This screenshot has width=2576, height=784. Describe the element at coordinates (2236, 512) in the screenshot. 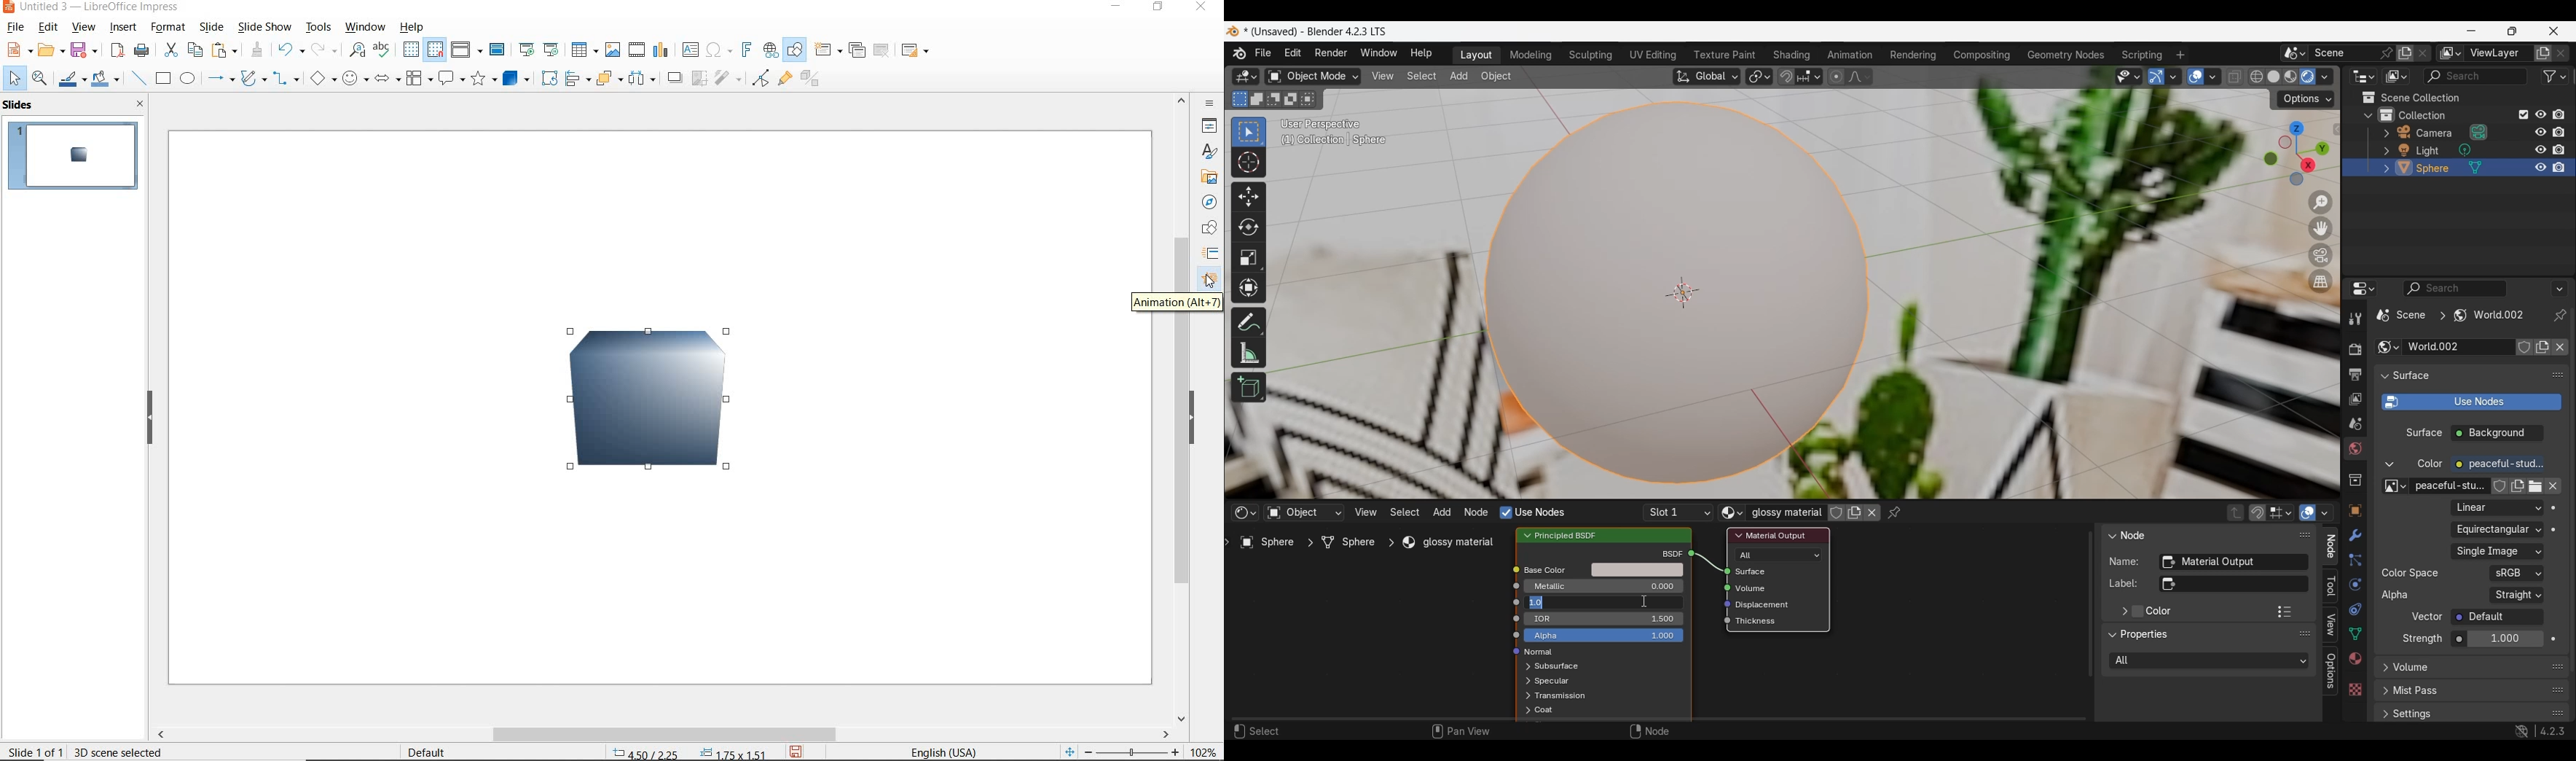

I see `Parent node tree` at that location.